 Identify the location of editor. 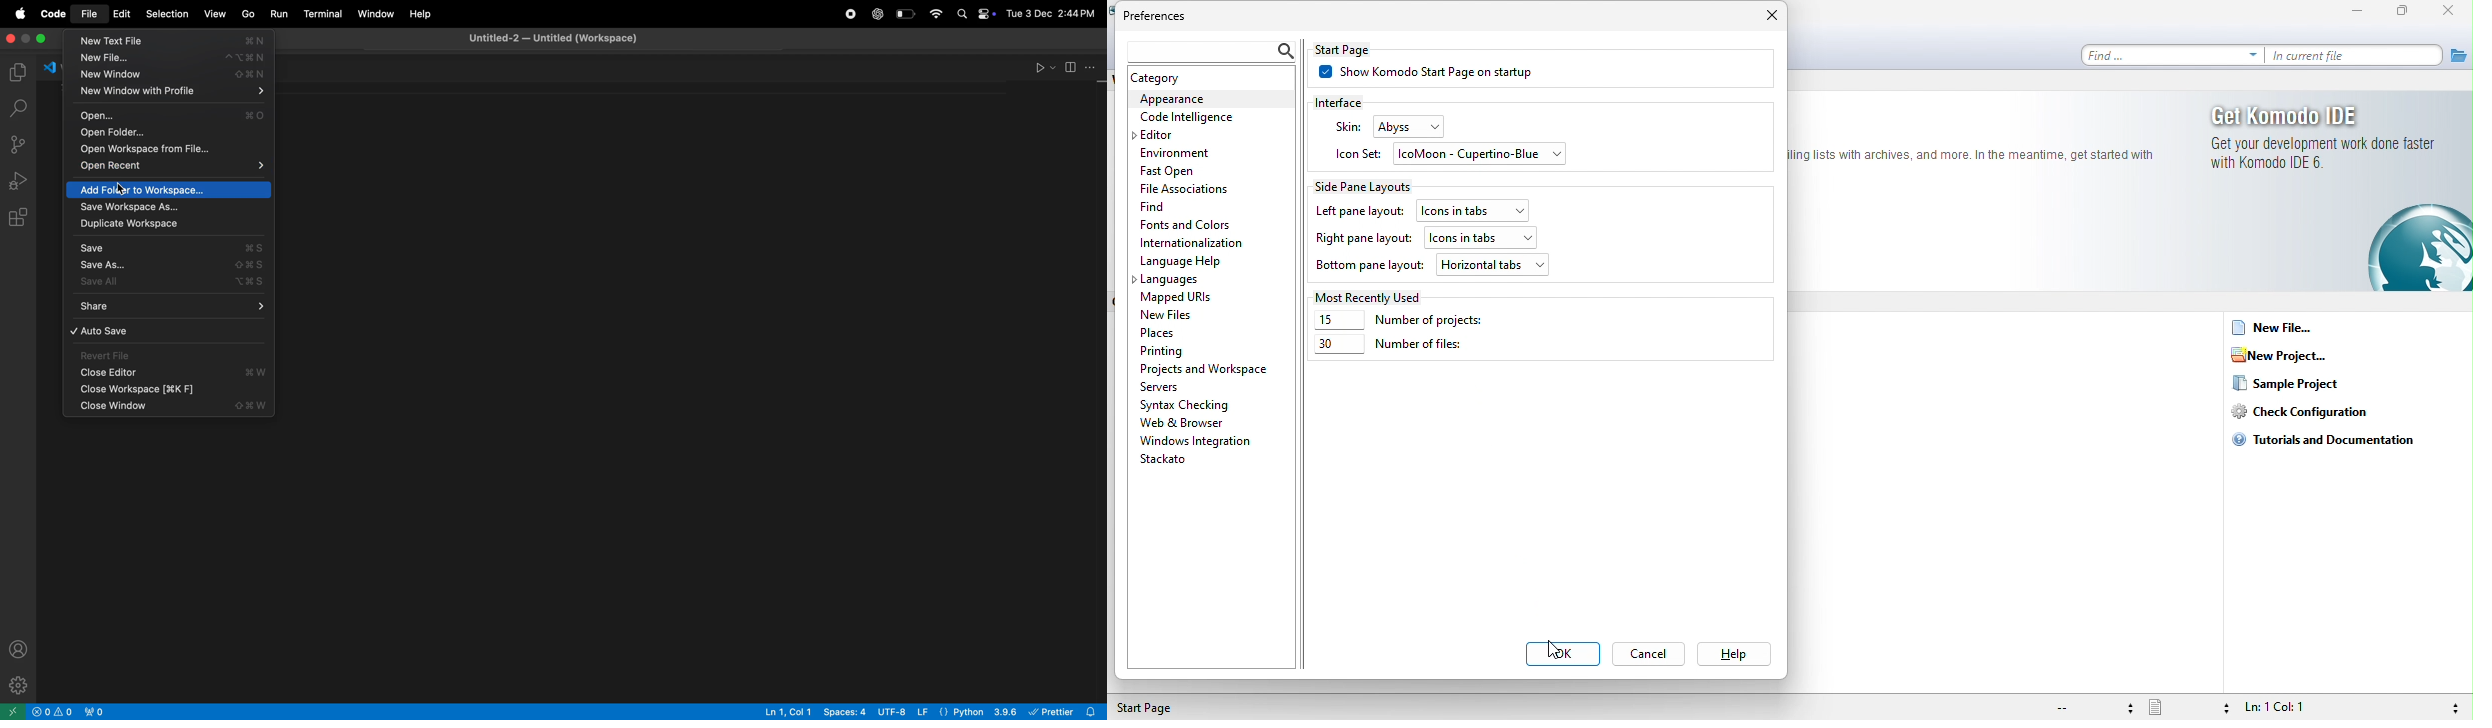
(1167, 135).